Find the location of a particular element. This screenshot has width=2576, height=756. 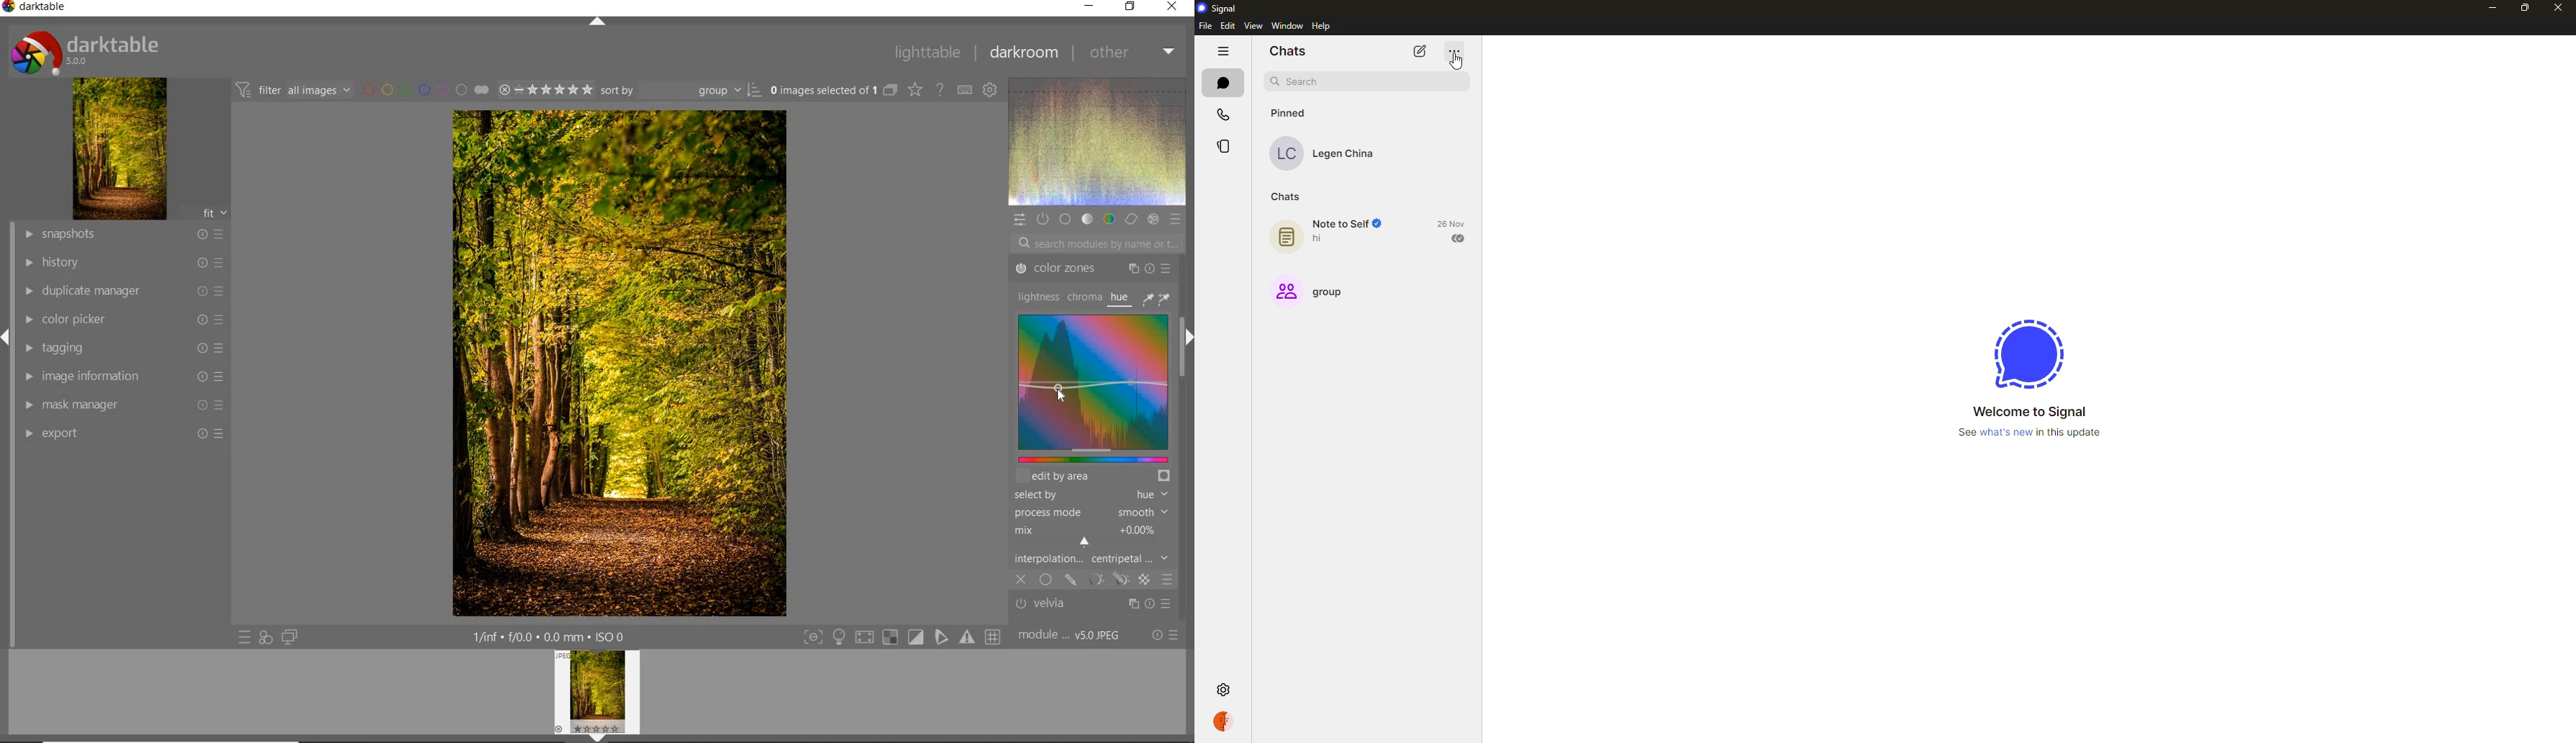

color picker tools is located at coordinates (1160, 297).